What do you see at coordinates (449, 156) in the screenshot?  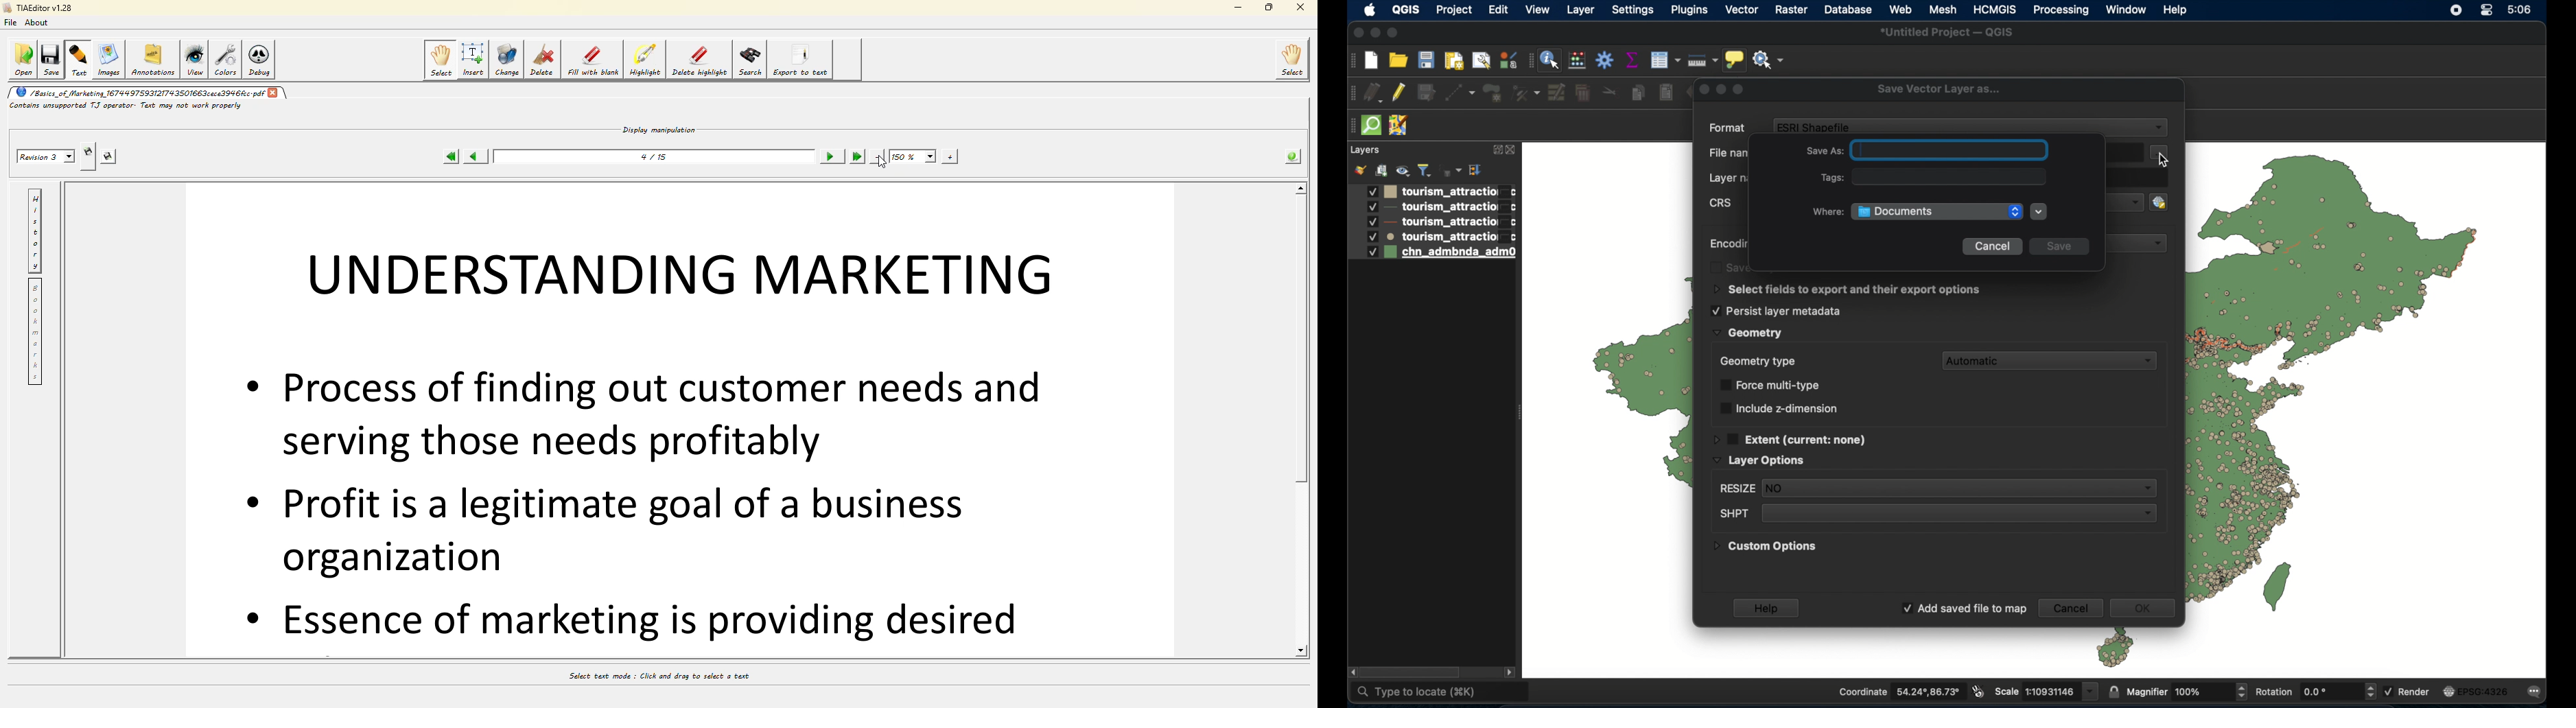 I see `first page` at bounding box center [449, 156].